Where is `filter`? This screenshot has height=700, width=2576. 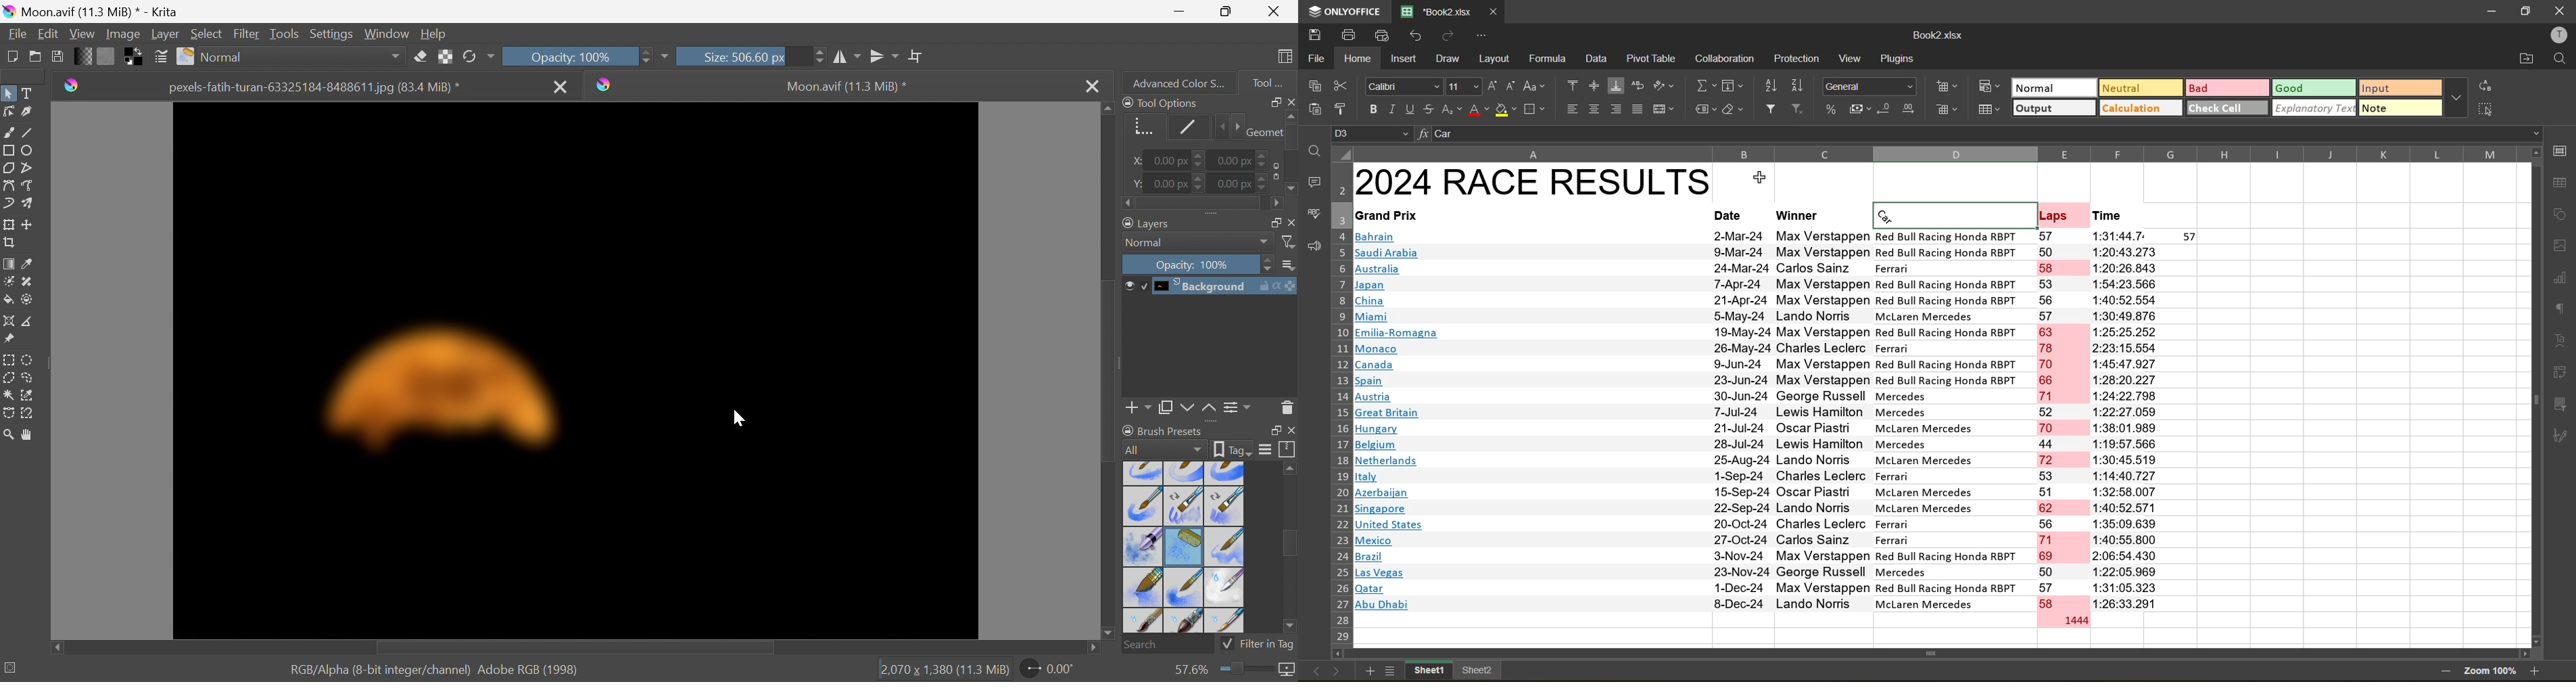 filter is located at coordinates (1773, 110).